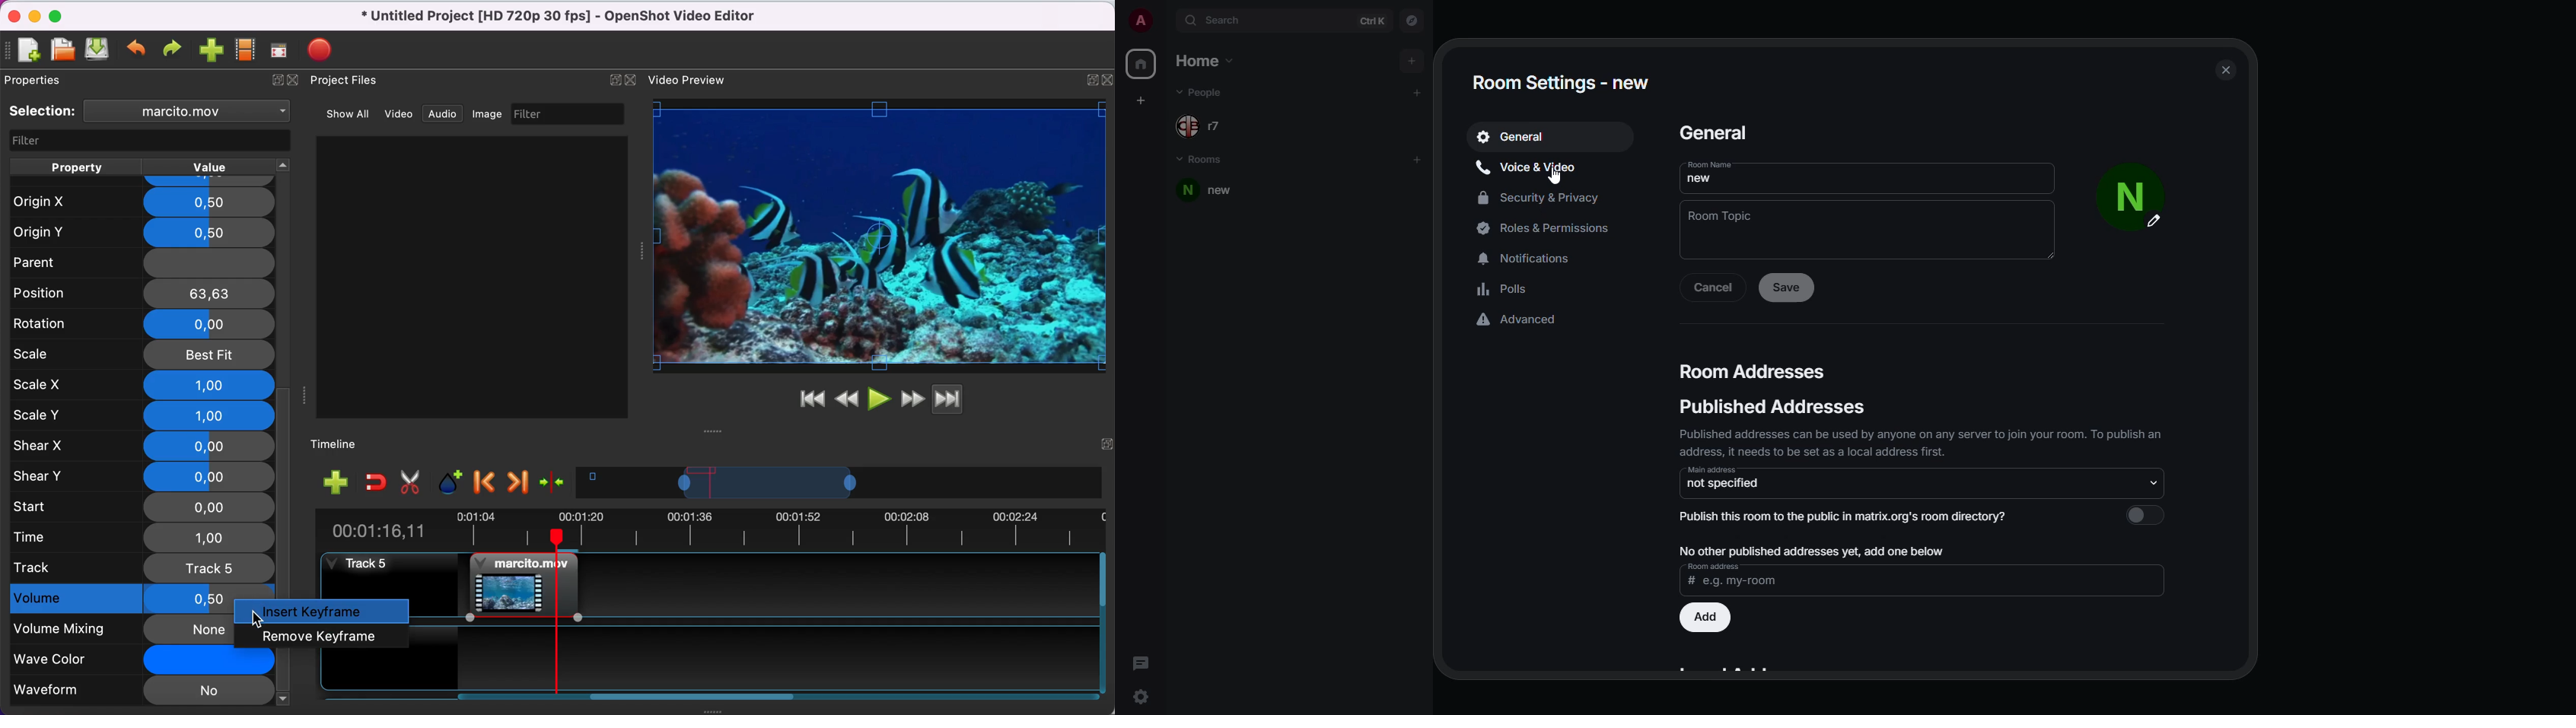 The image size is (2576, 728). Describe the element at coordinates (297, 83) in the screenshot. I see `close` at that location.